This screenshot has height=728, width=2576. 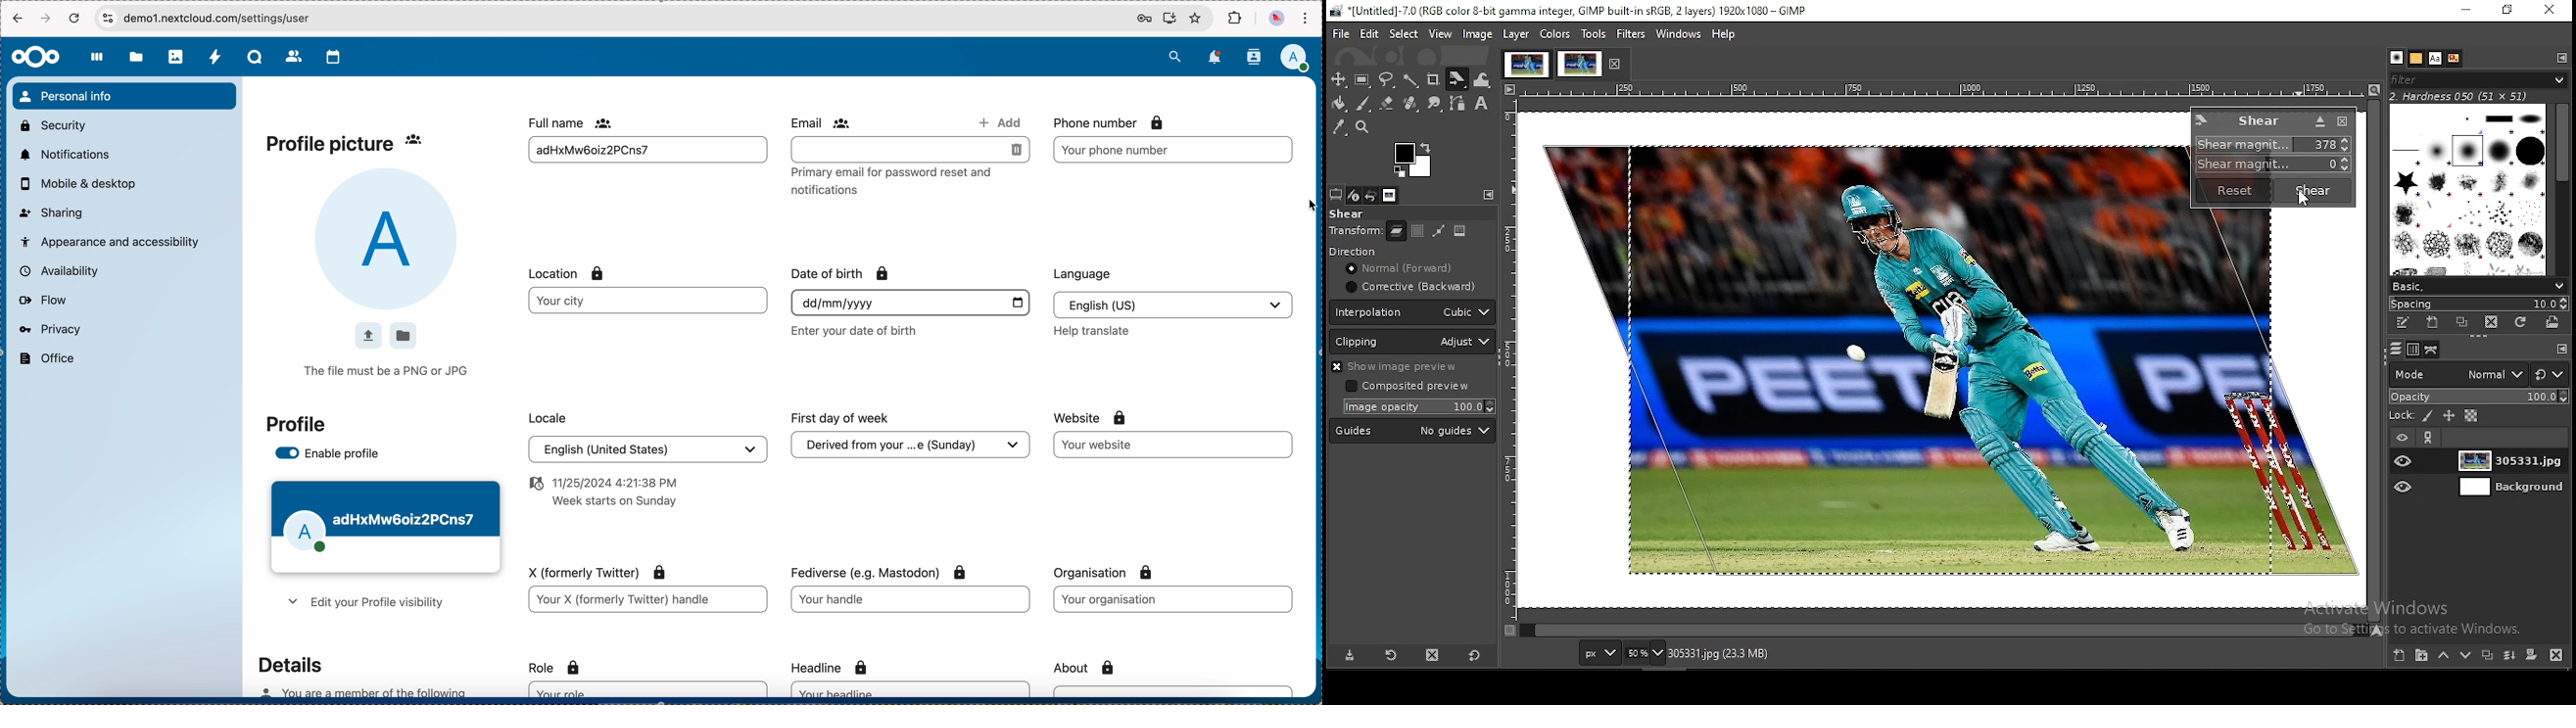 What do you see at coordinates (1142, 20) in the screenshot?
I see `passwords` at bounding box center [1142, 20].